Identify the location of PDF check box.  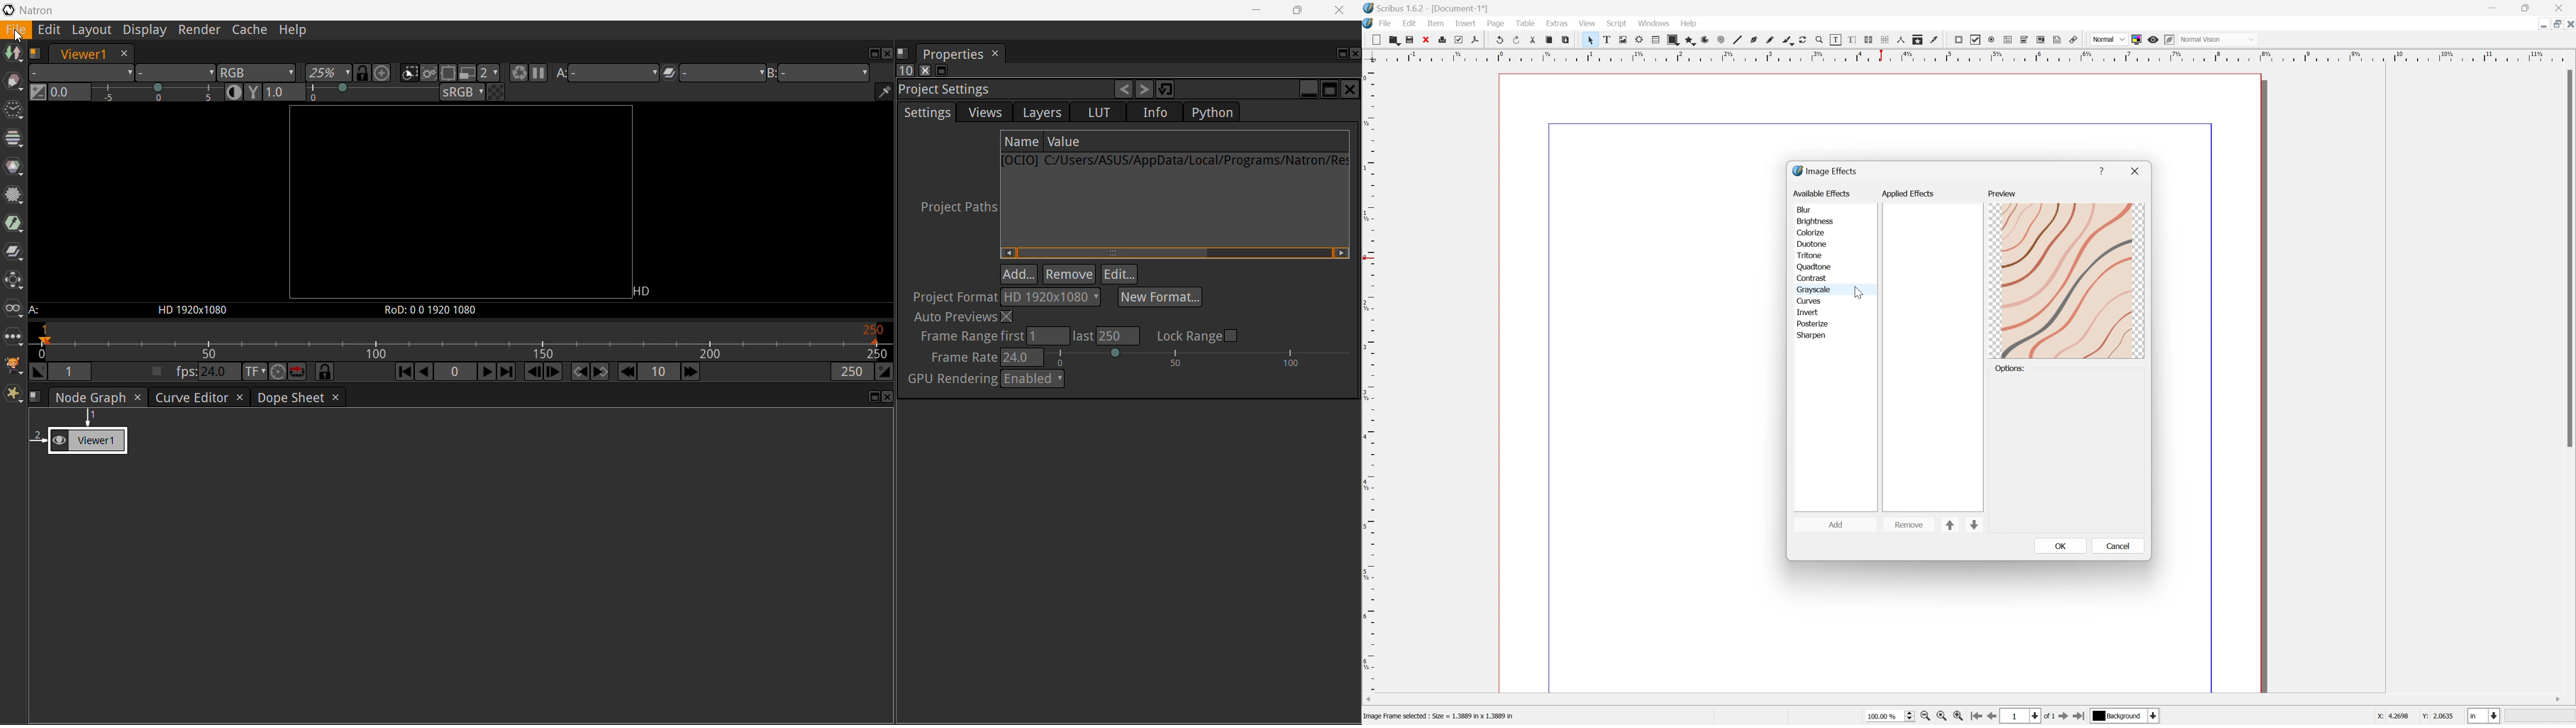
(1978, 40).